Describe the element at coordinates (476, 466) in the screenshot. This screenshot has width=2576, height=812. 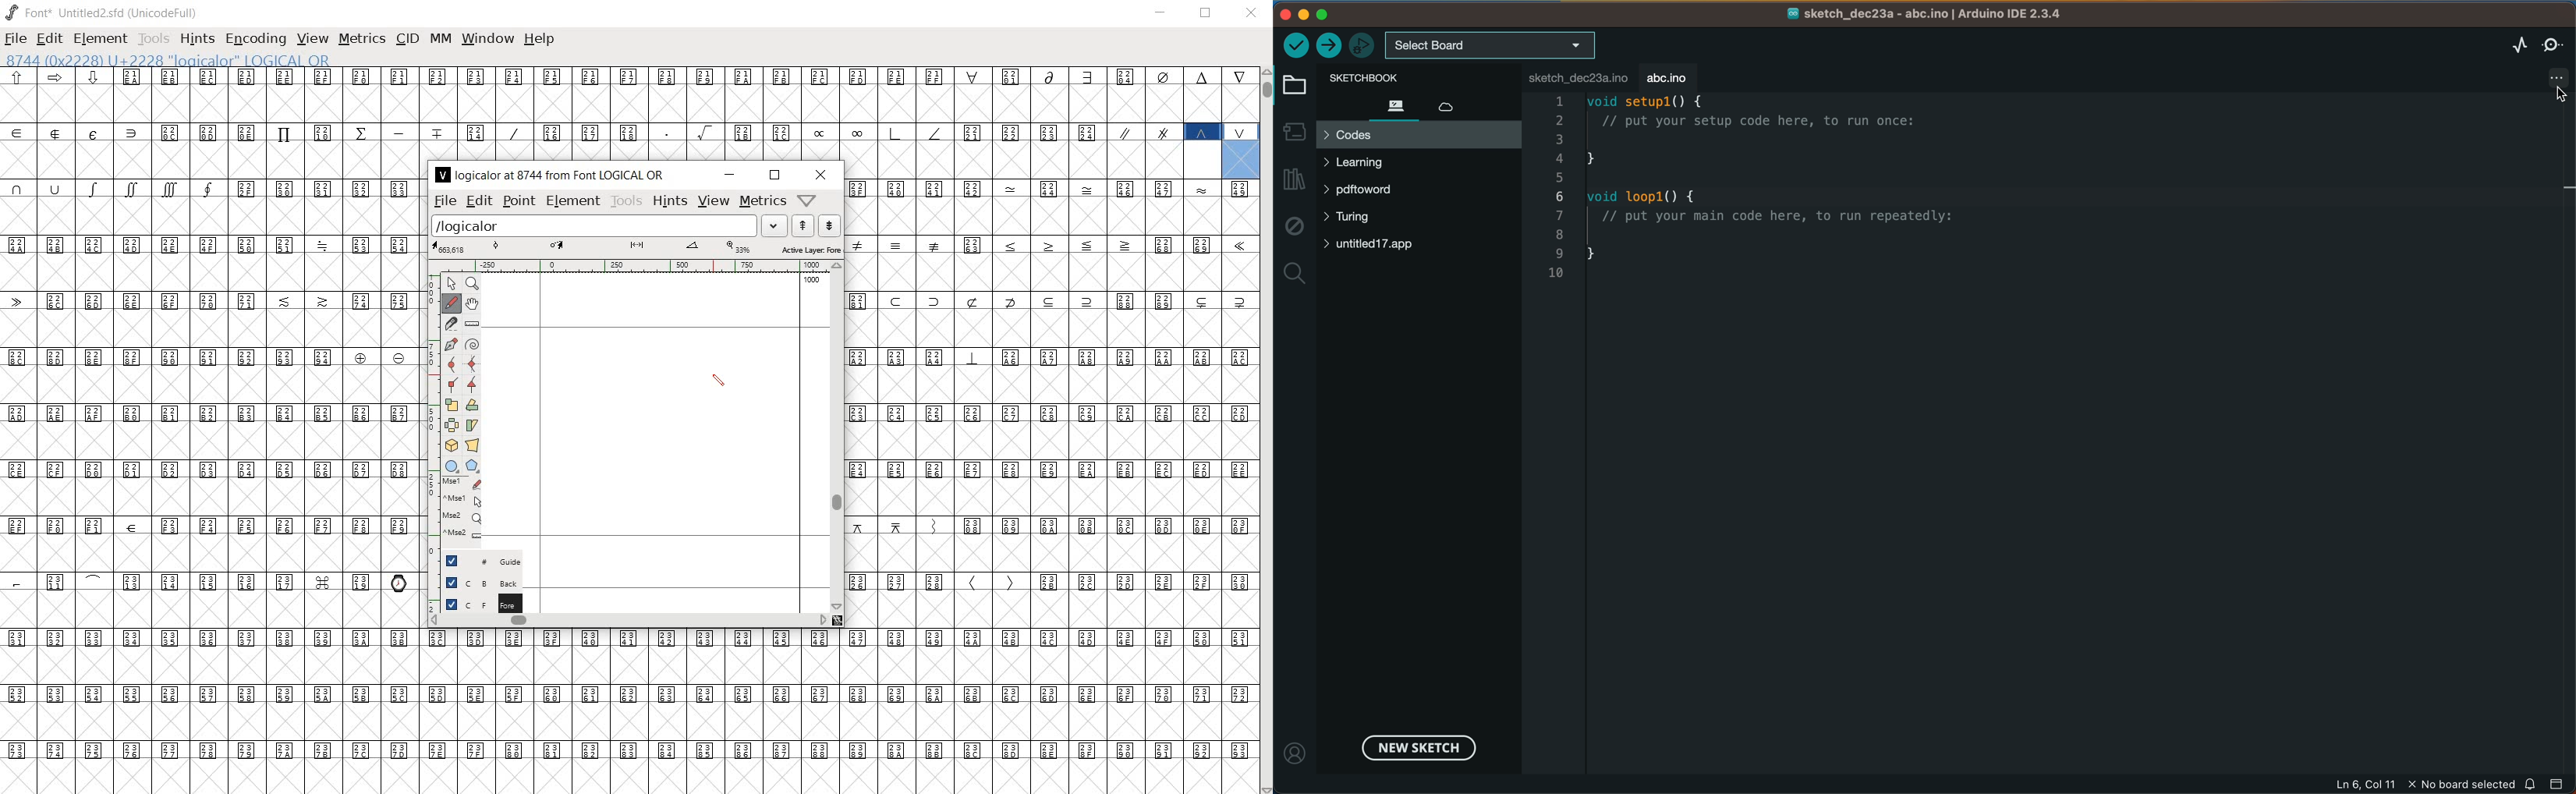
I see `polygon or star` at that location.